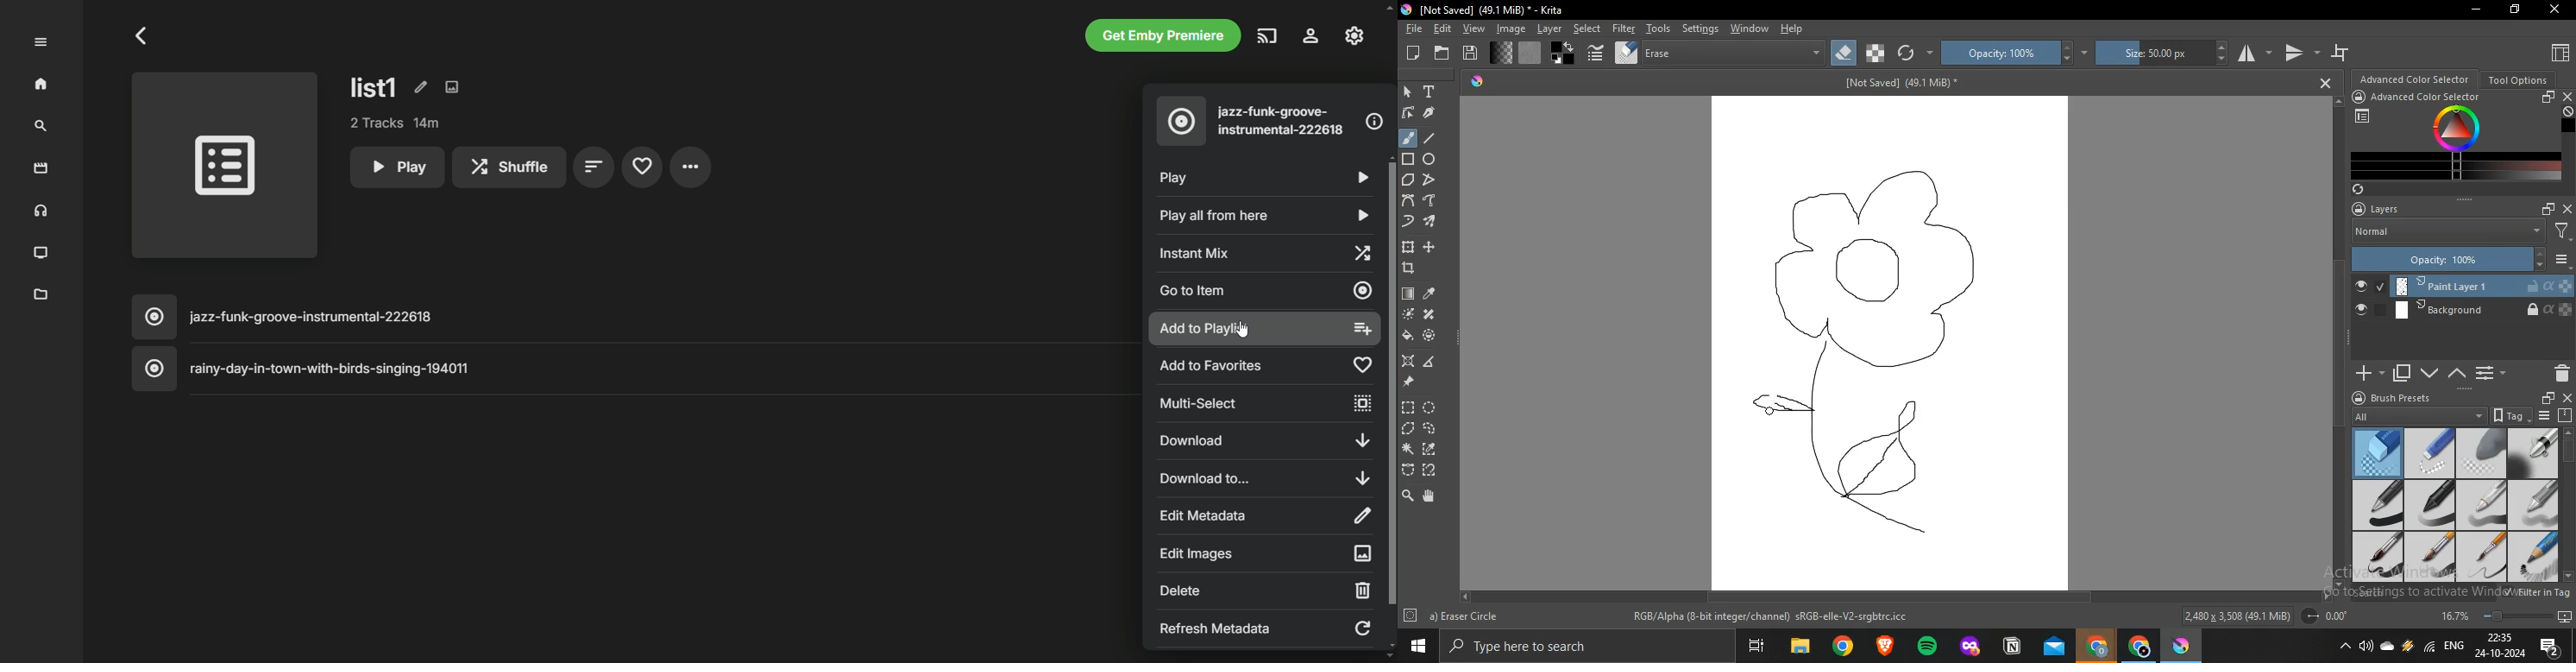 The height and width of the screenshot is (672, 2576). Describe the element at coordinates (1409, 223) in the screenshot. I see `dynamic brush tooth` at that location.